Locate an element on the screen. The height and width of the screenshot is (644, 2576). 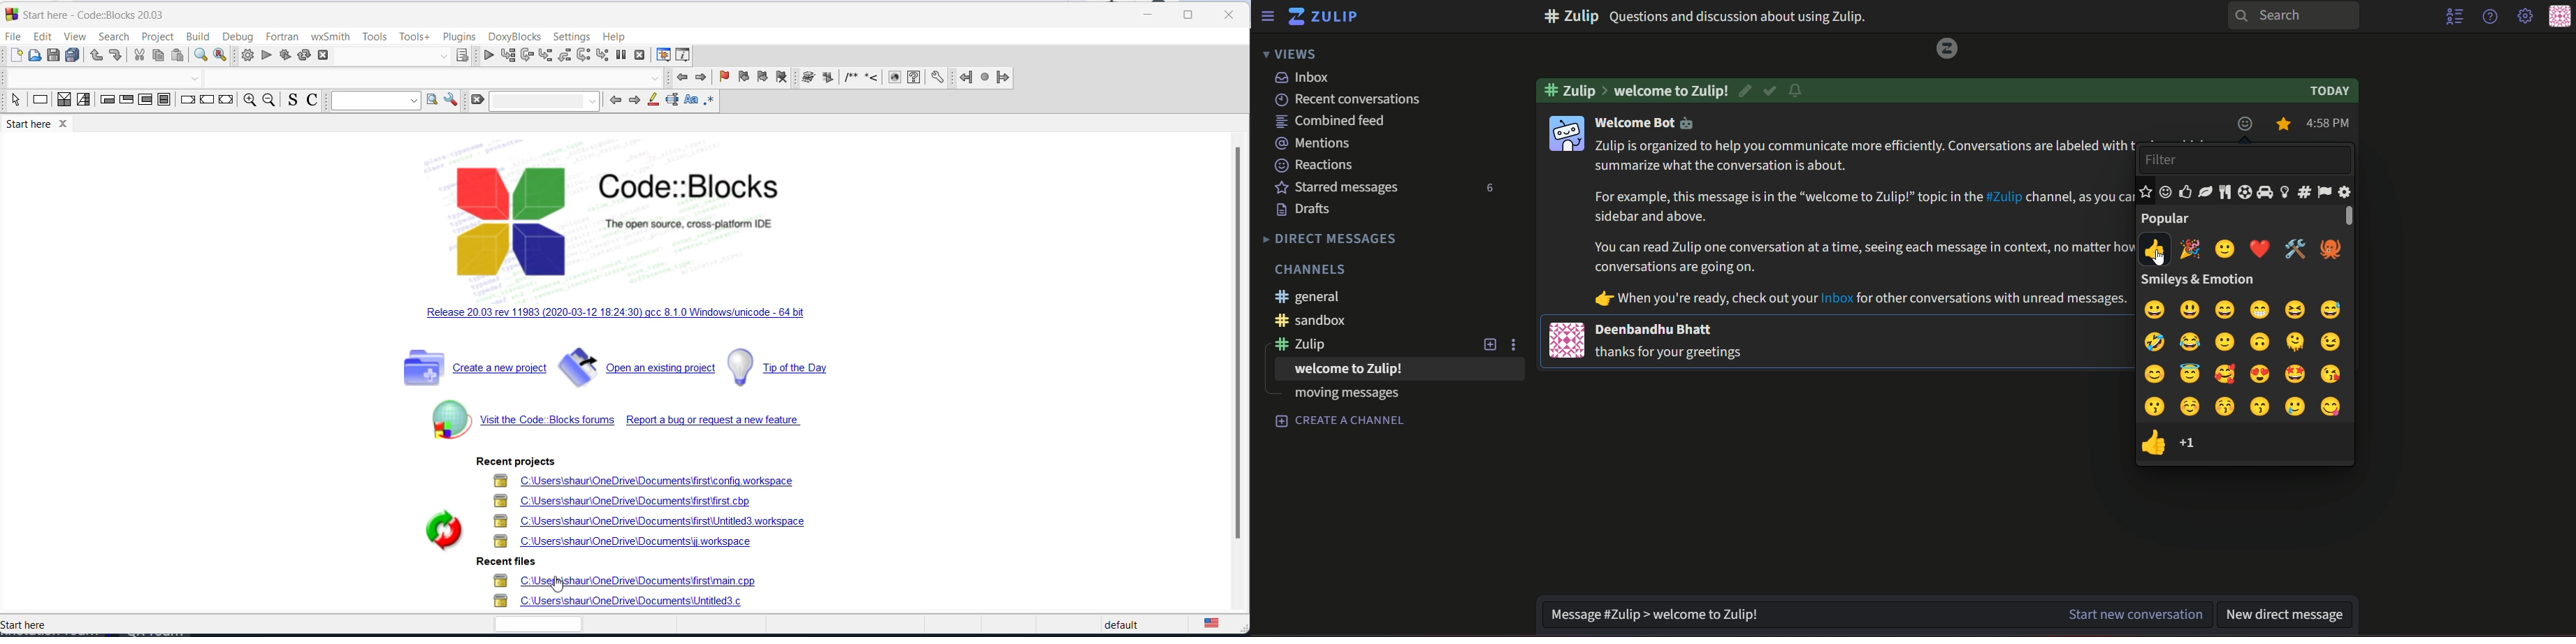
search bar is located at coordinates (2298, 16).